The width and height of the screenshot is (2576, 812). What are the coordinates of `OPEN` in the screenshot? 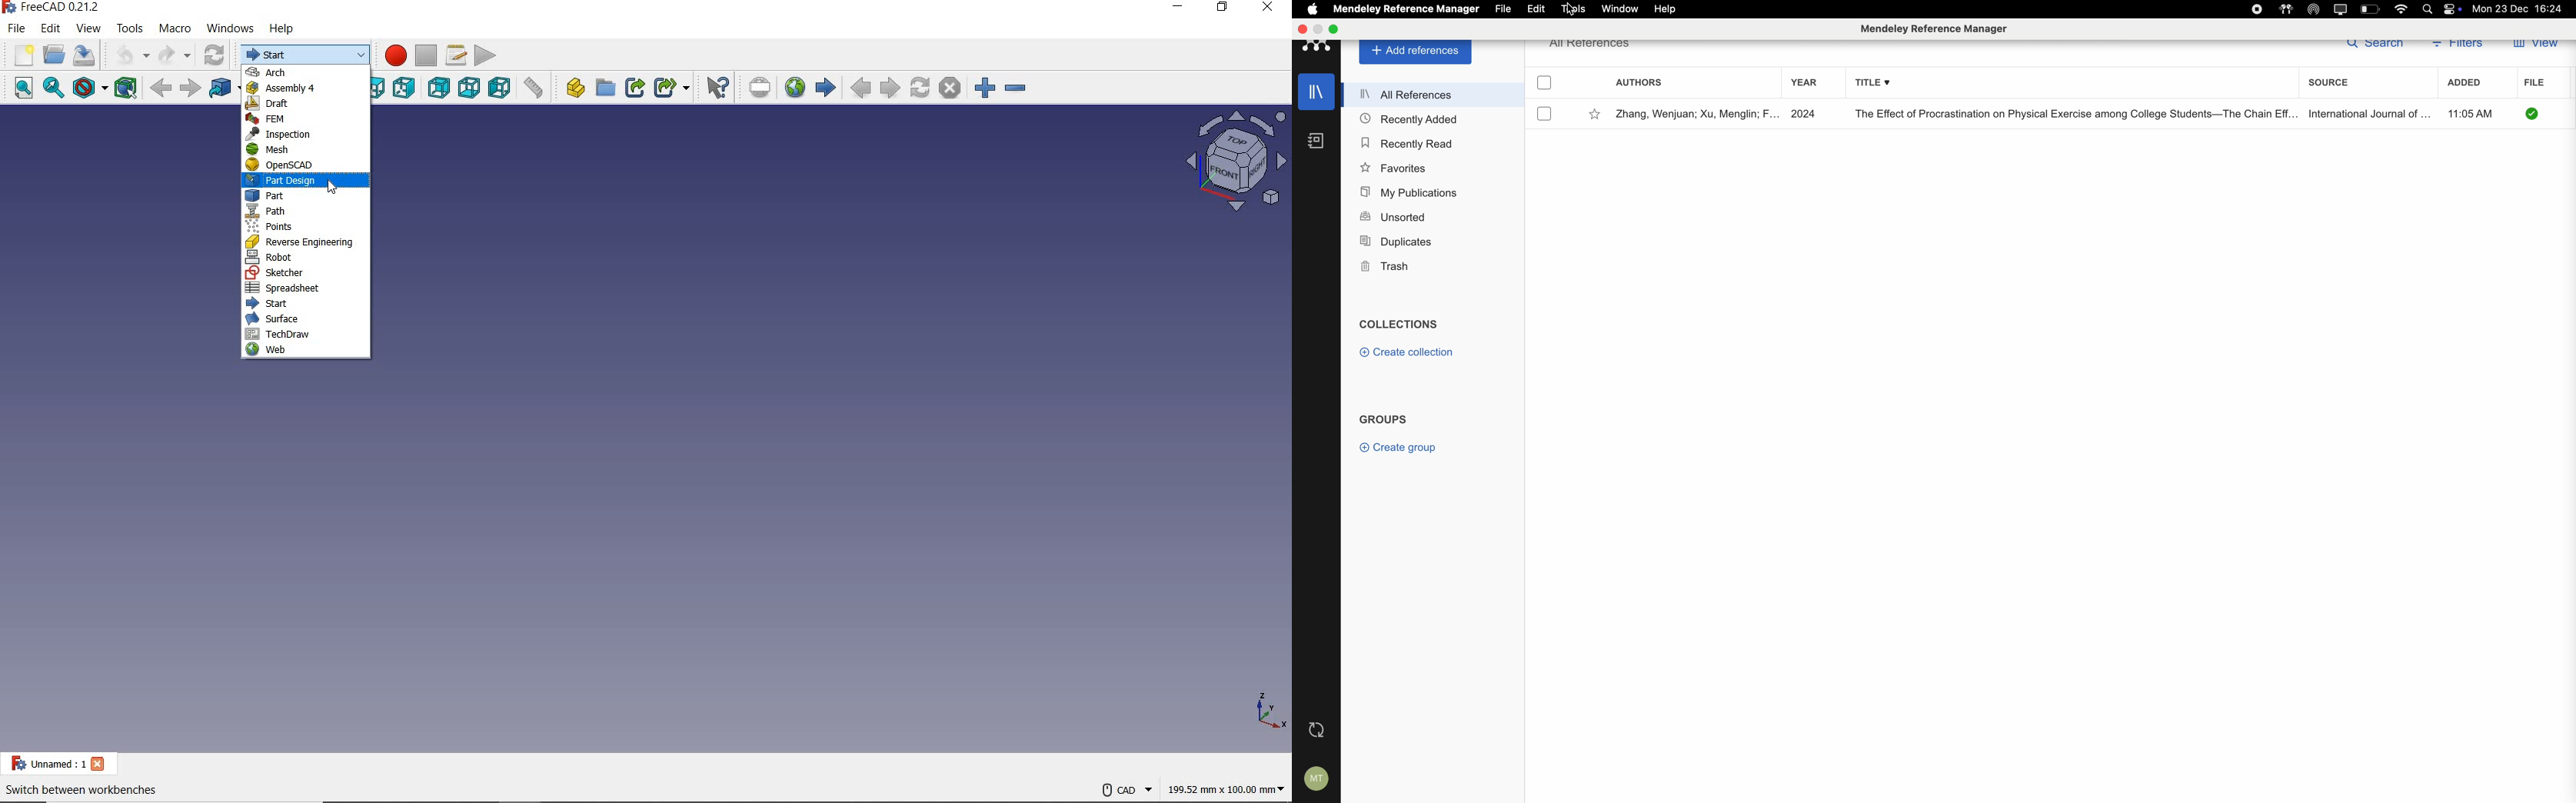 It's located at (55, 55).